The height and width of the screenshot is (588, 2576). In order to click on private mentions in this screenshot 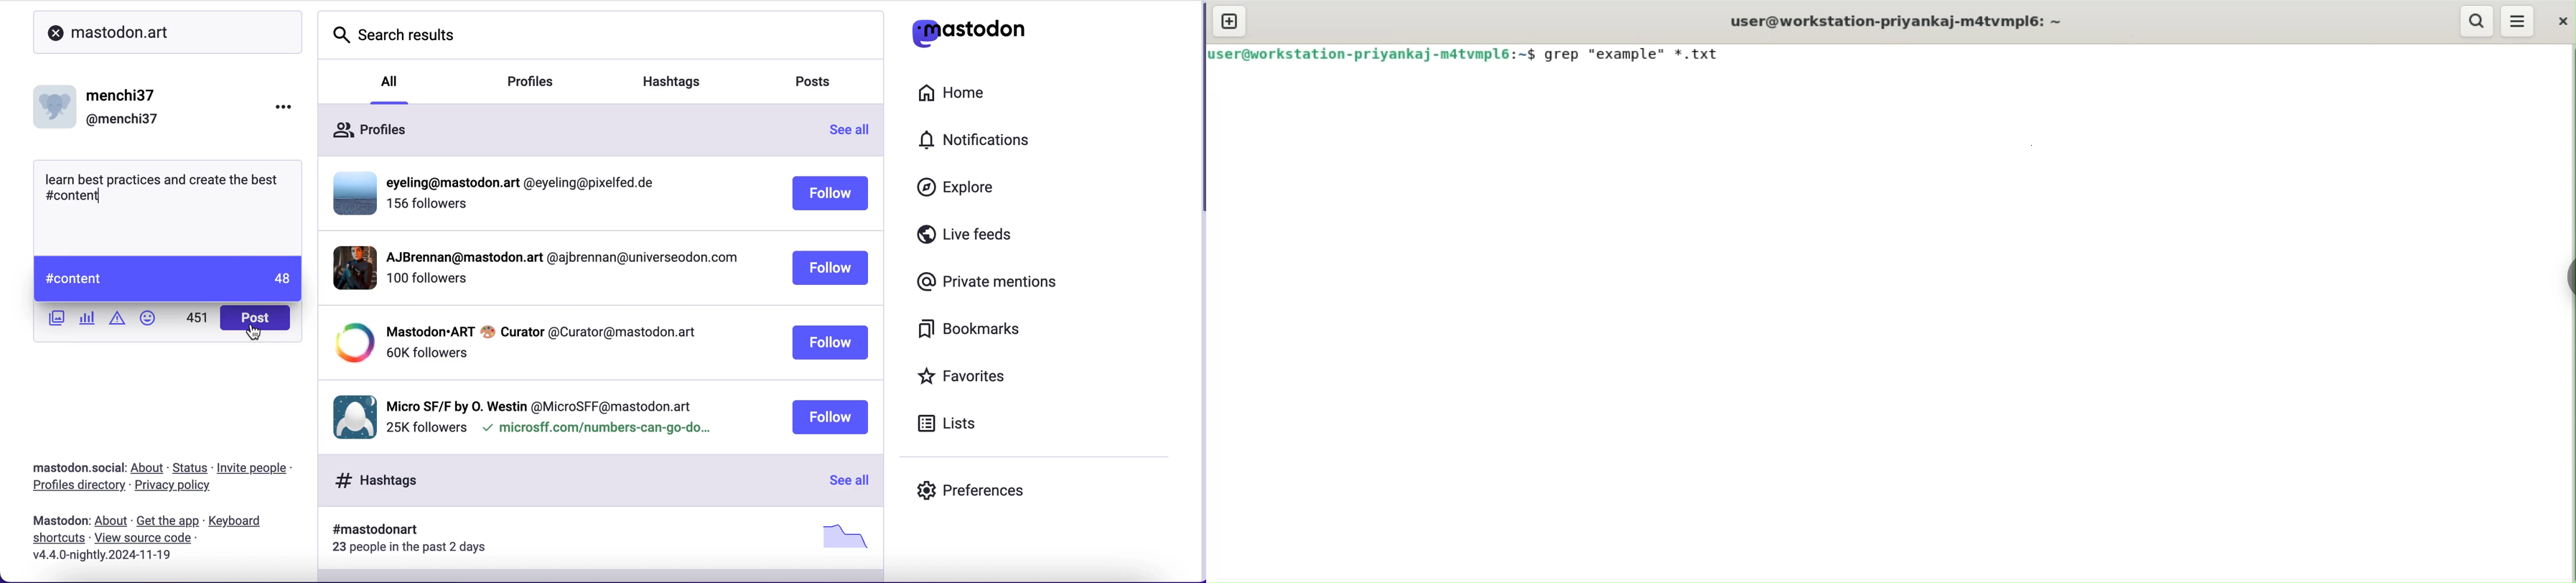, I will do `click(984, 283)`.